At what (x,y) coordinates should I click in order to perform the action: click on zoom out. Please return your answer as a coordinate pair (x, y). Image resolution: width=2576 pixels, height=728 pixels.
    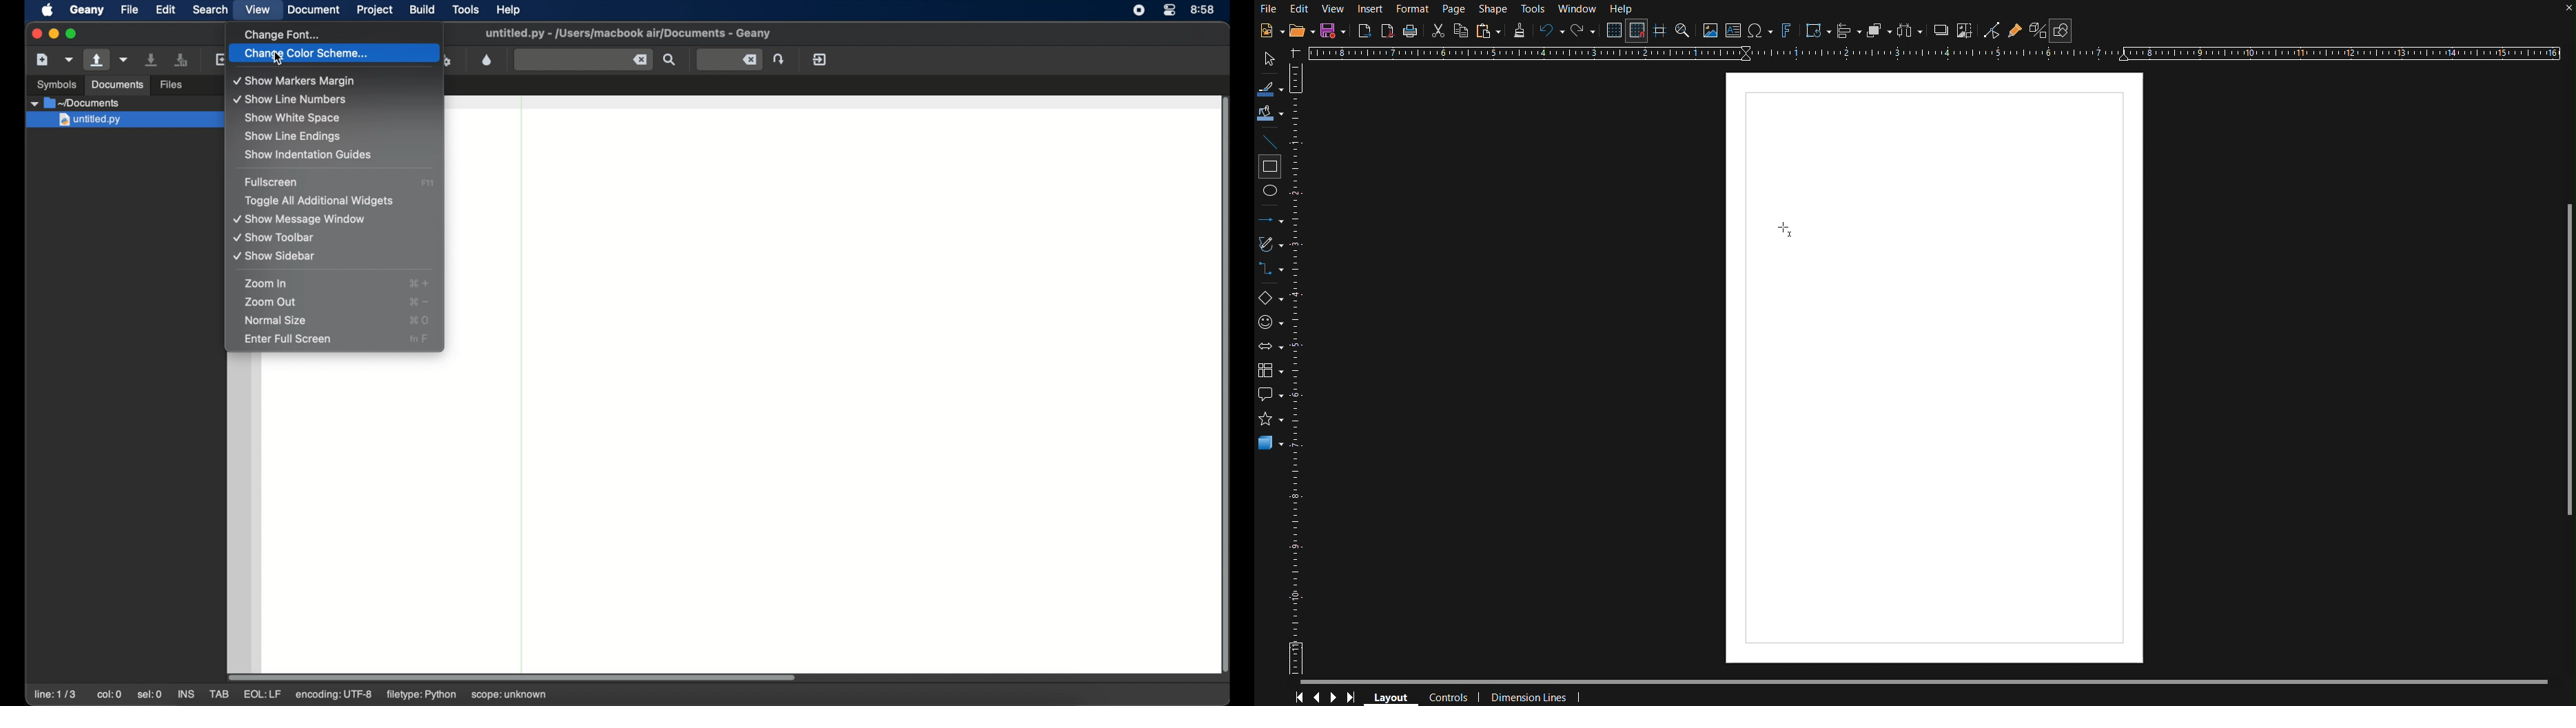
    Looking at the image, I should click on (270, 303).